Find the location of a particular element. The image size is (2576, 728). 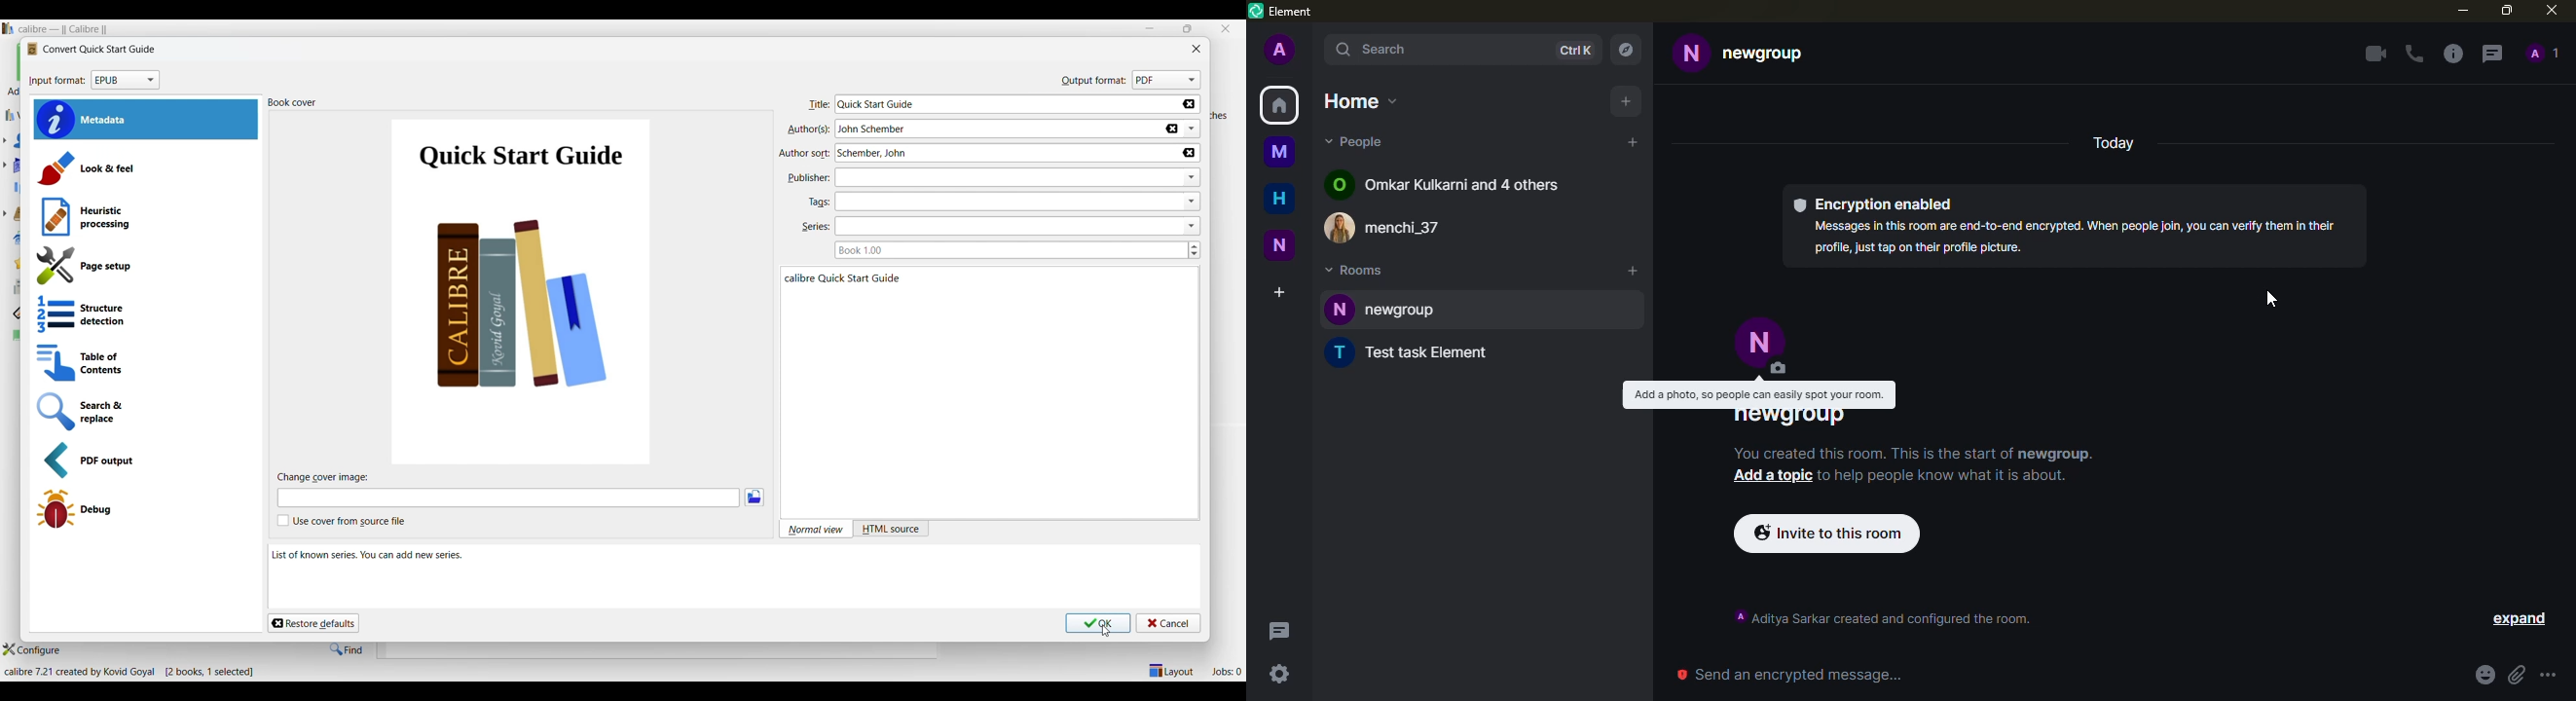

invite to this room is located at coordinates (1827, 534).